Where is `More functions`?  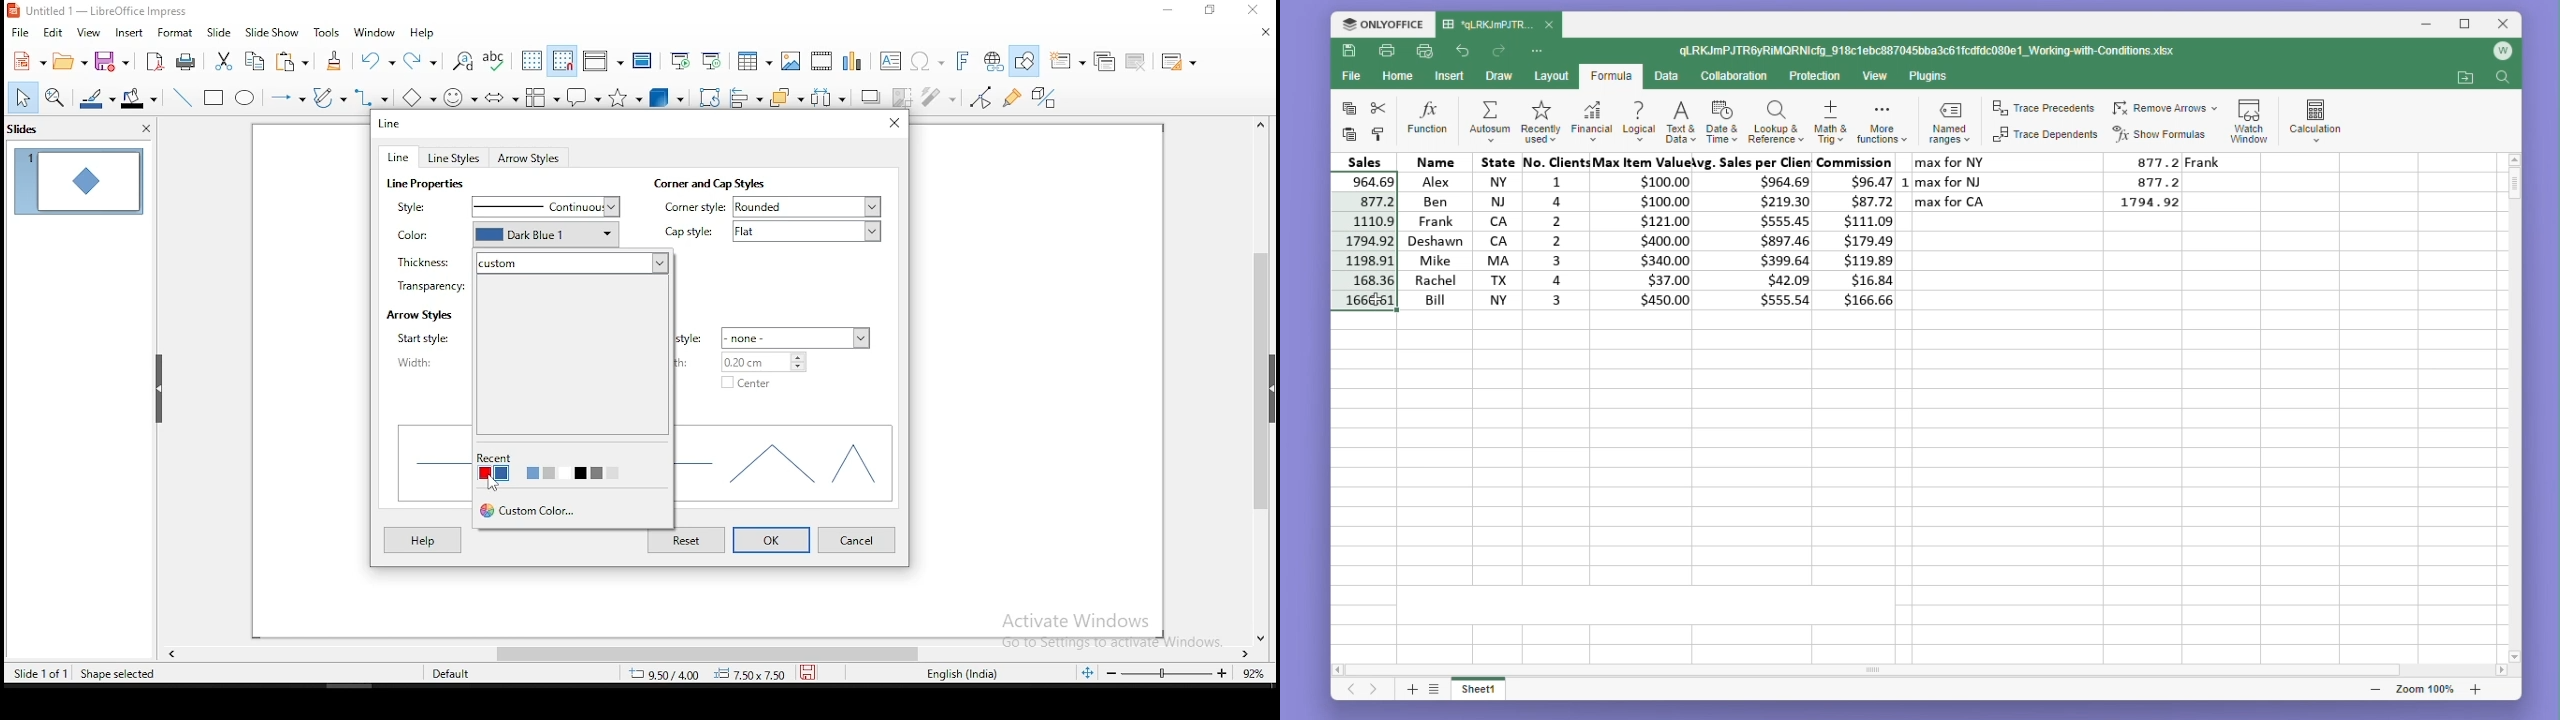 More functions is located at coordinates (1884, 120).